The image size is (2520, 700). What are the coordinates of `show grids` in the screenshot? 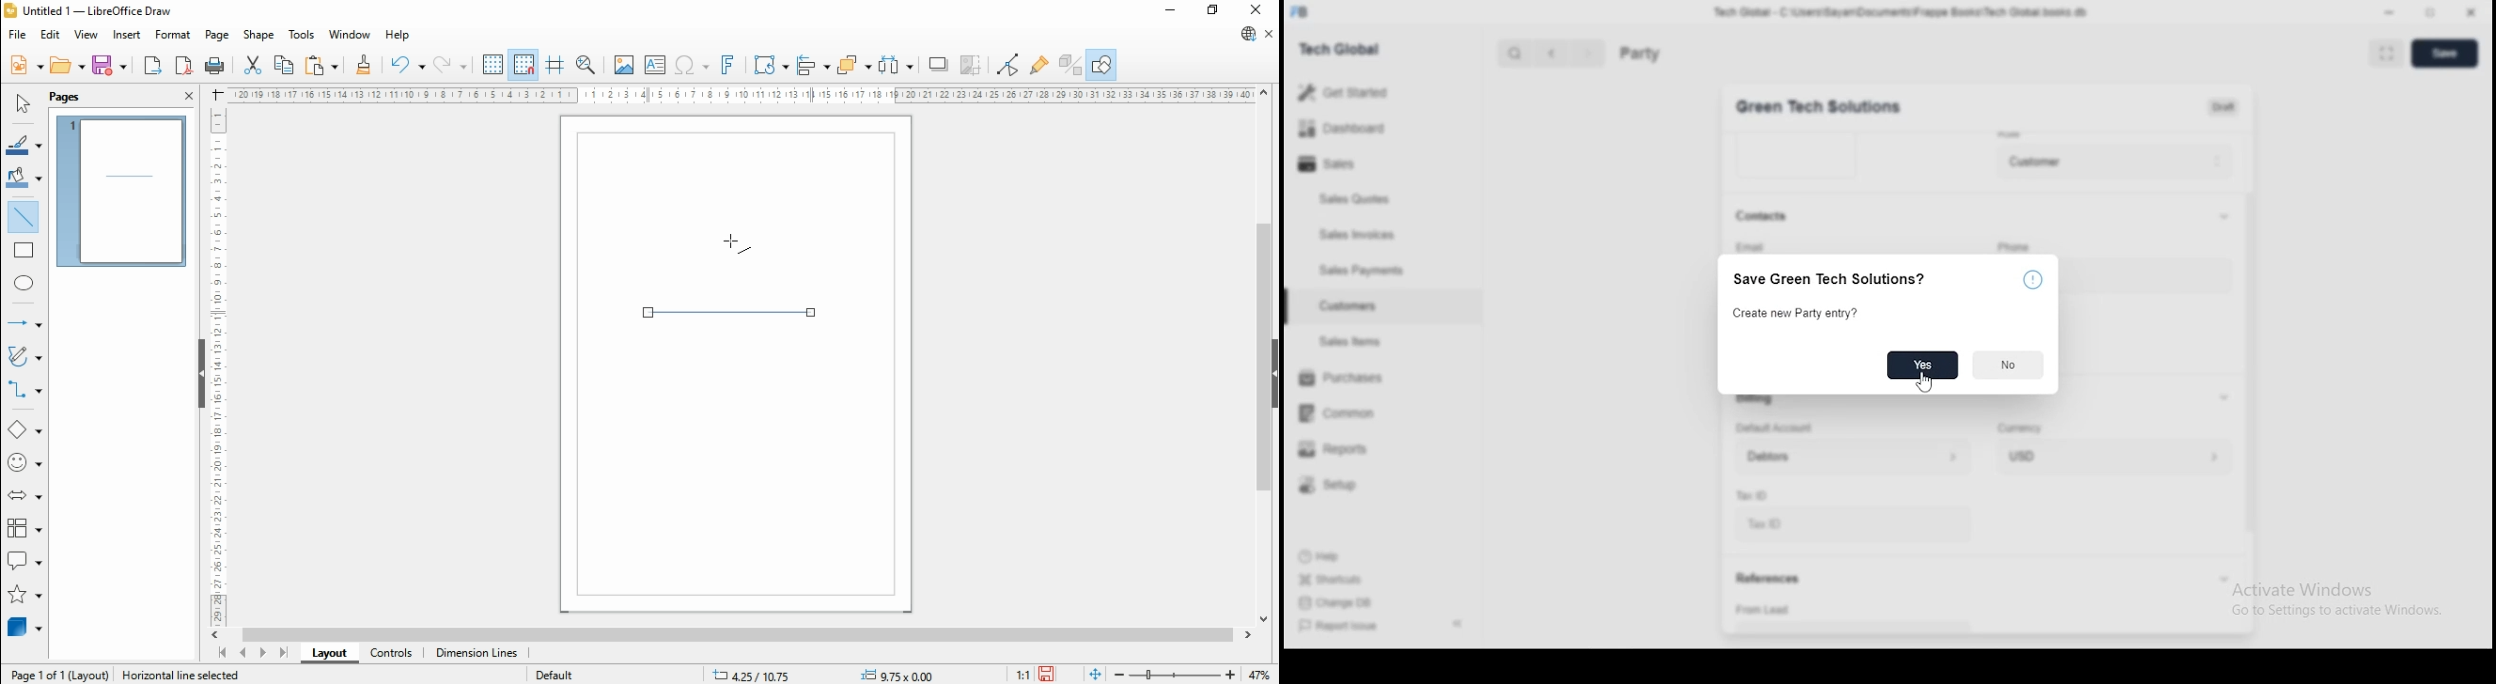 It's located at (493, 64).